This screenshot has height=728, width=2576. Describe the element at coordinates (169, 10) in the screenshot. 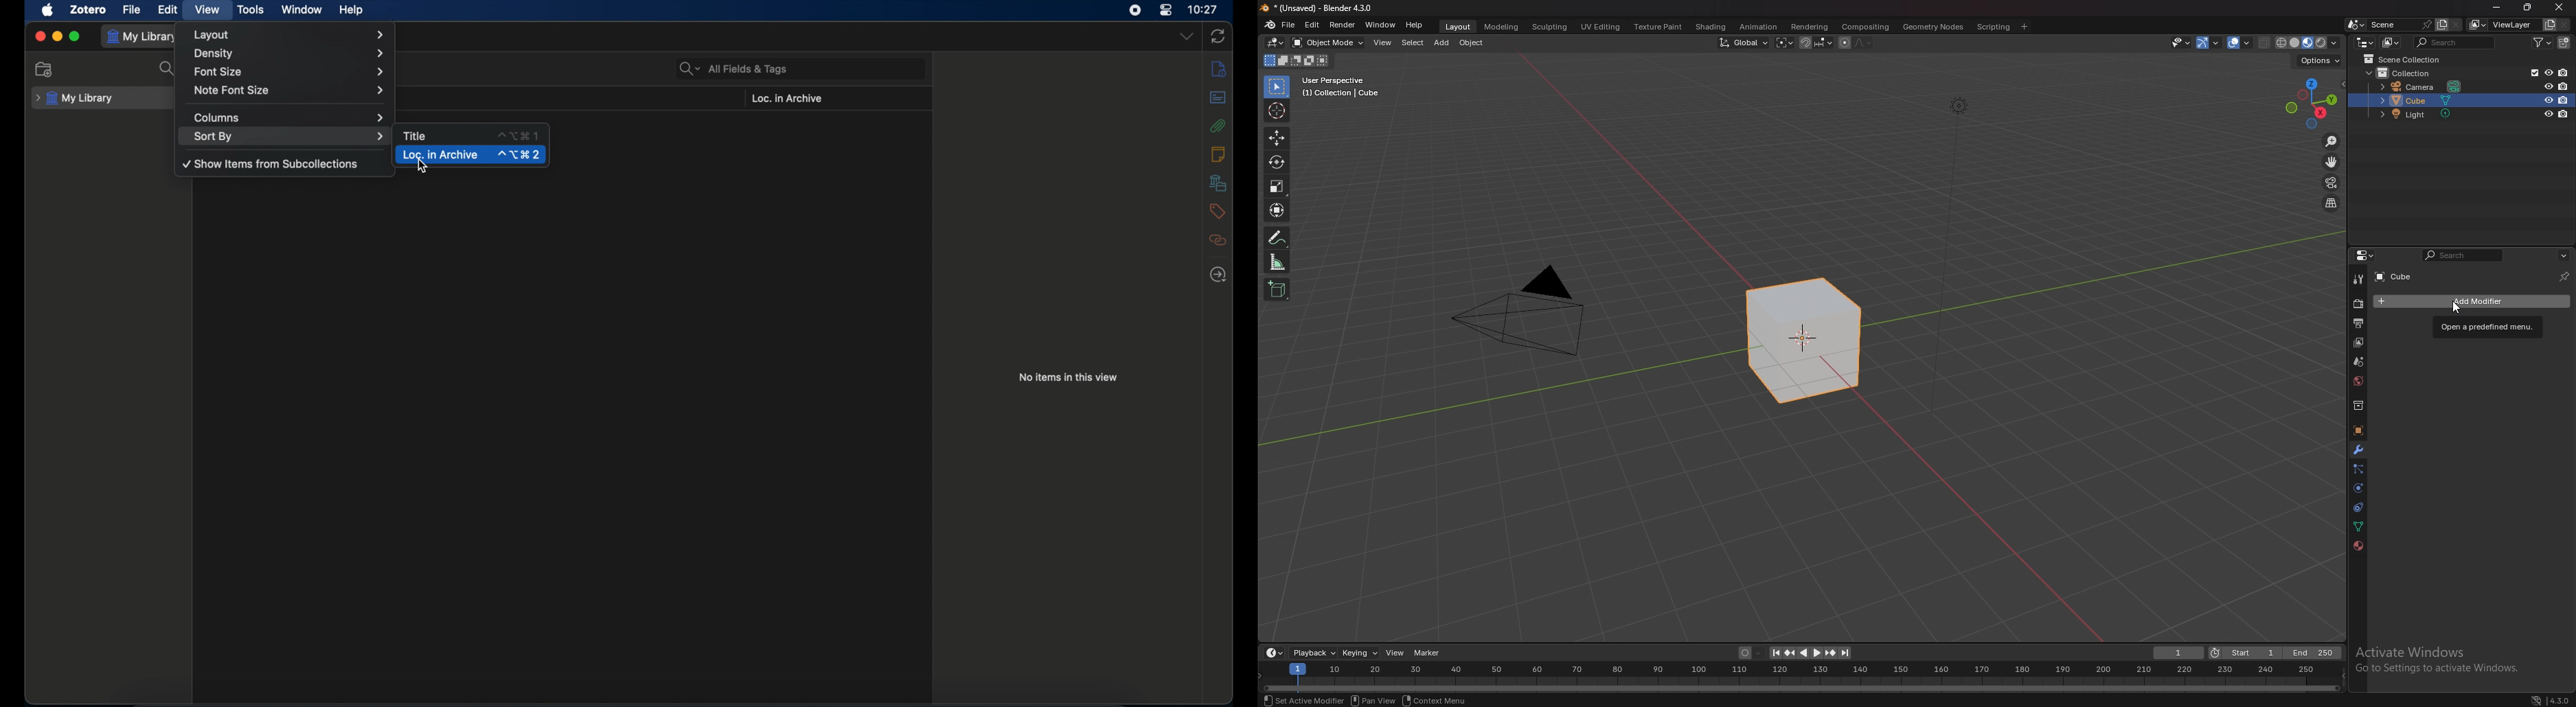

I see `edit` at that location.